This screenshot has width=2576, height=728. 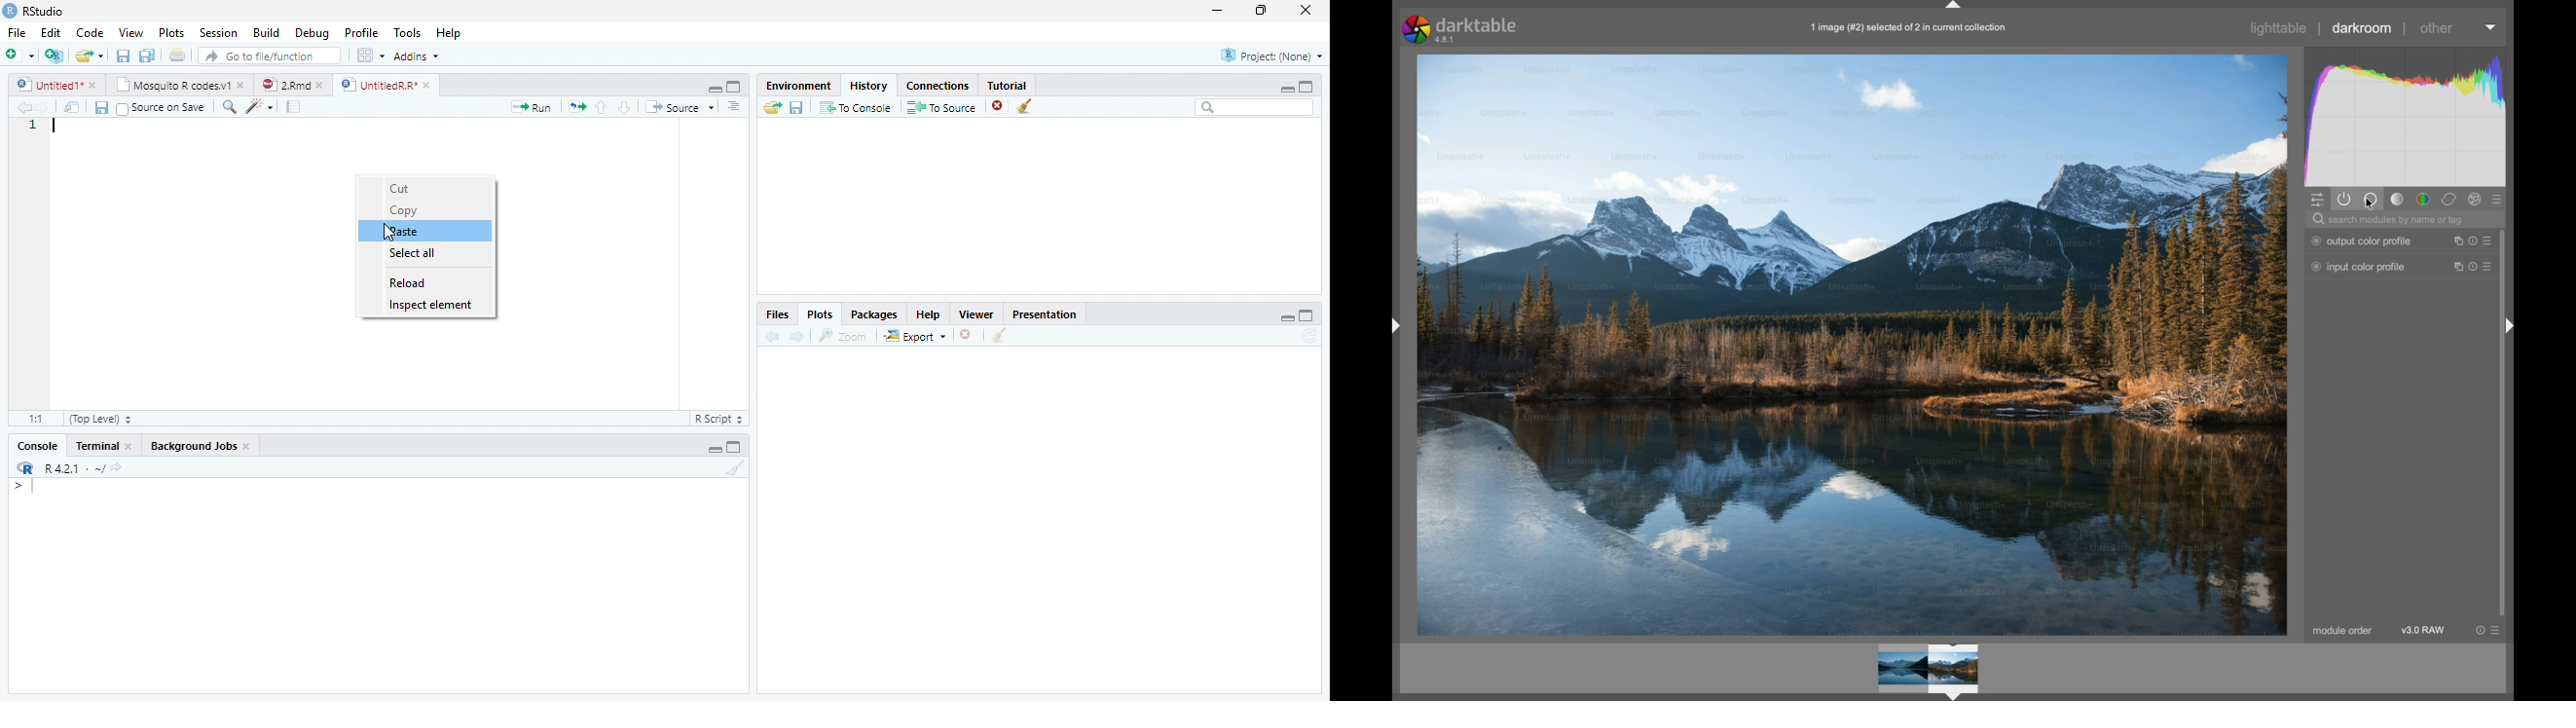 What do you see at coordinates (173, 85) in the screenshot?
I see `‘Mosquito R codes.v1` at bounding box center [173, 85].